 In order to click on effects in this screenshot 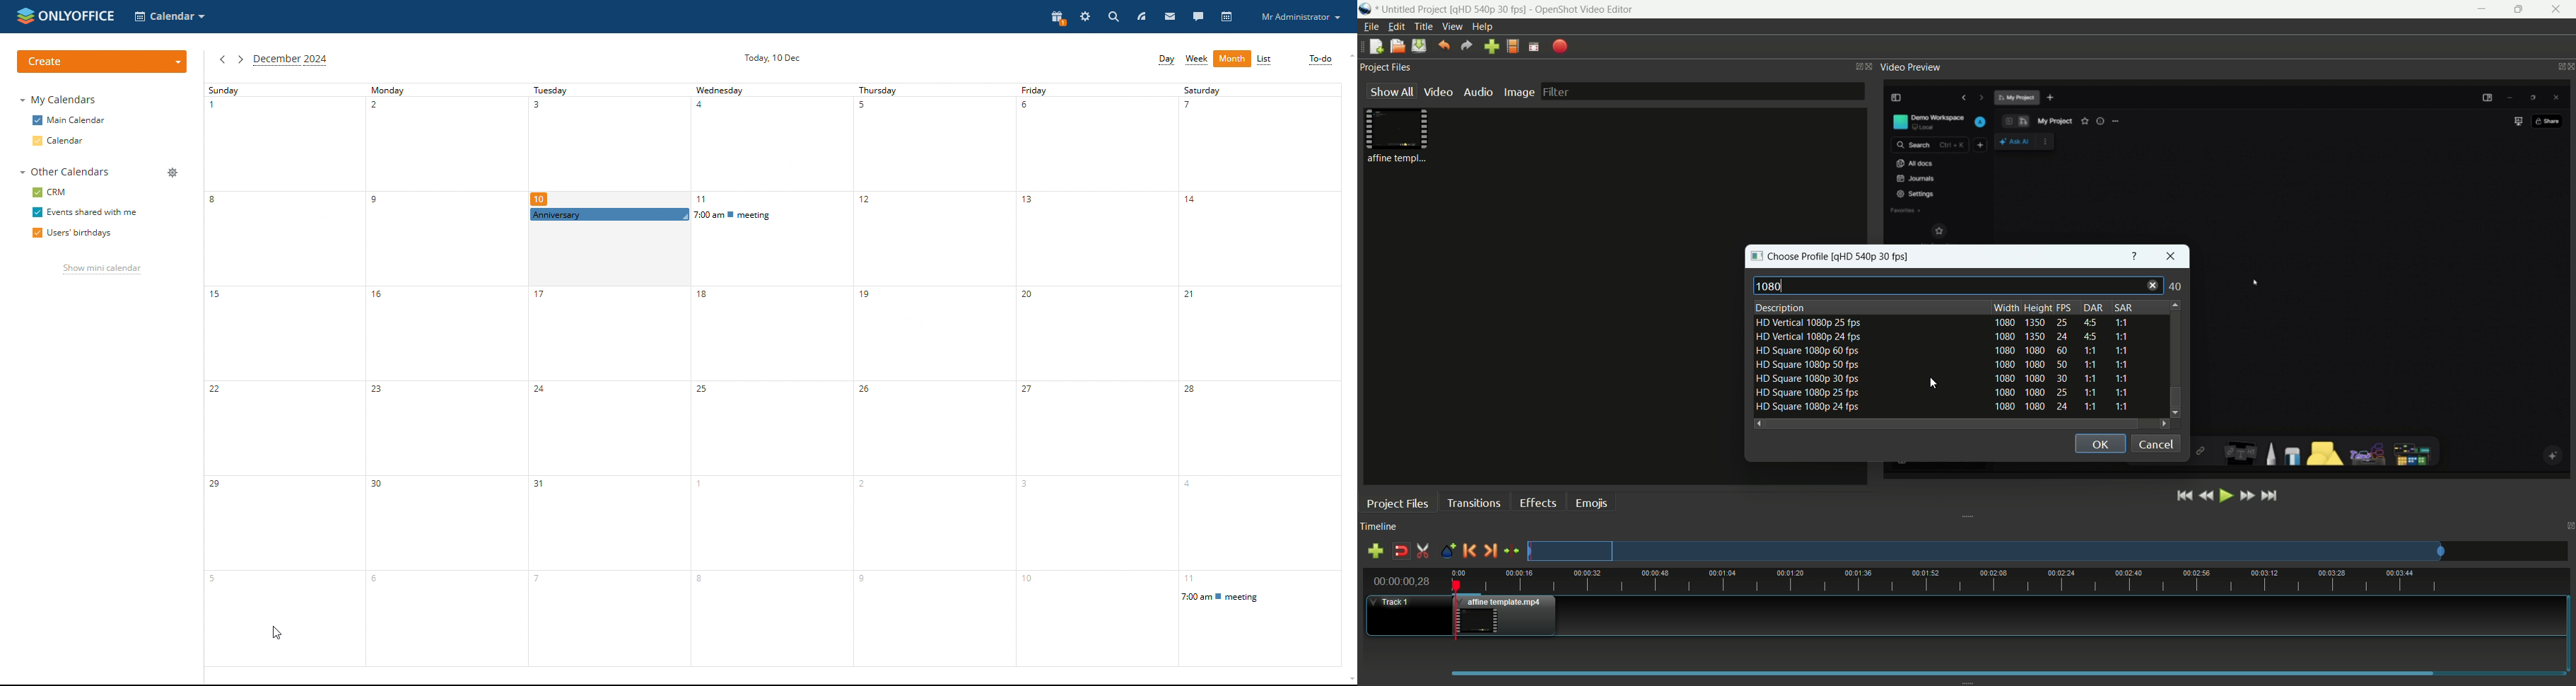, I will do `click(1538, 503)`.